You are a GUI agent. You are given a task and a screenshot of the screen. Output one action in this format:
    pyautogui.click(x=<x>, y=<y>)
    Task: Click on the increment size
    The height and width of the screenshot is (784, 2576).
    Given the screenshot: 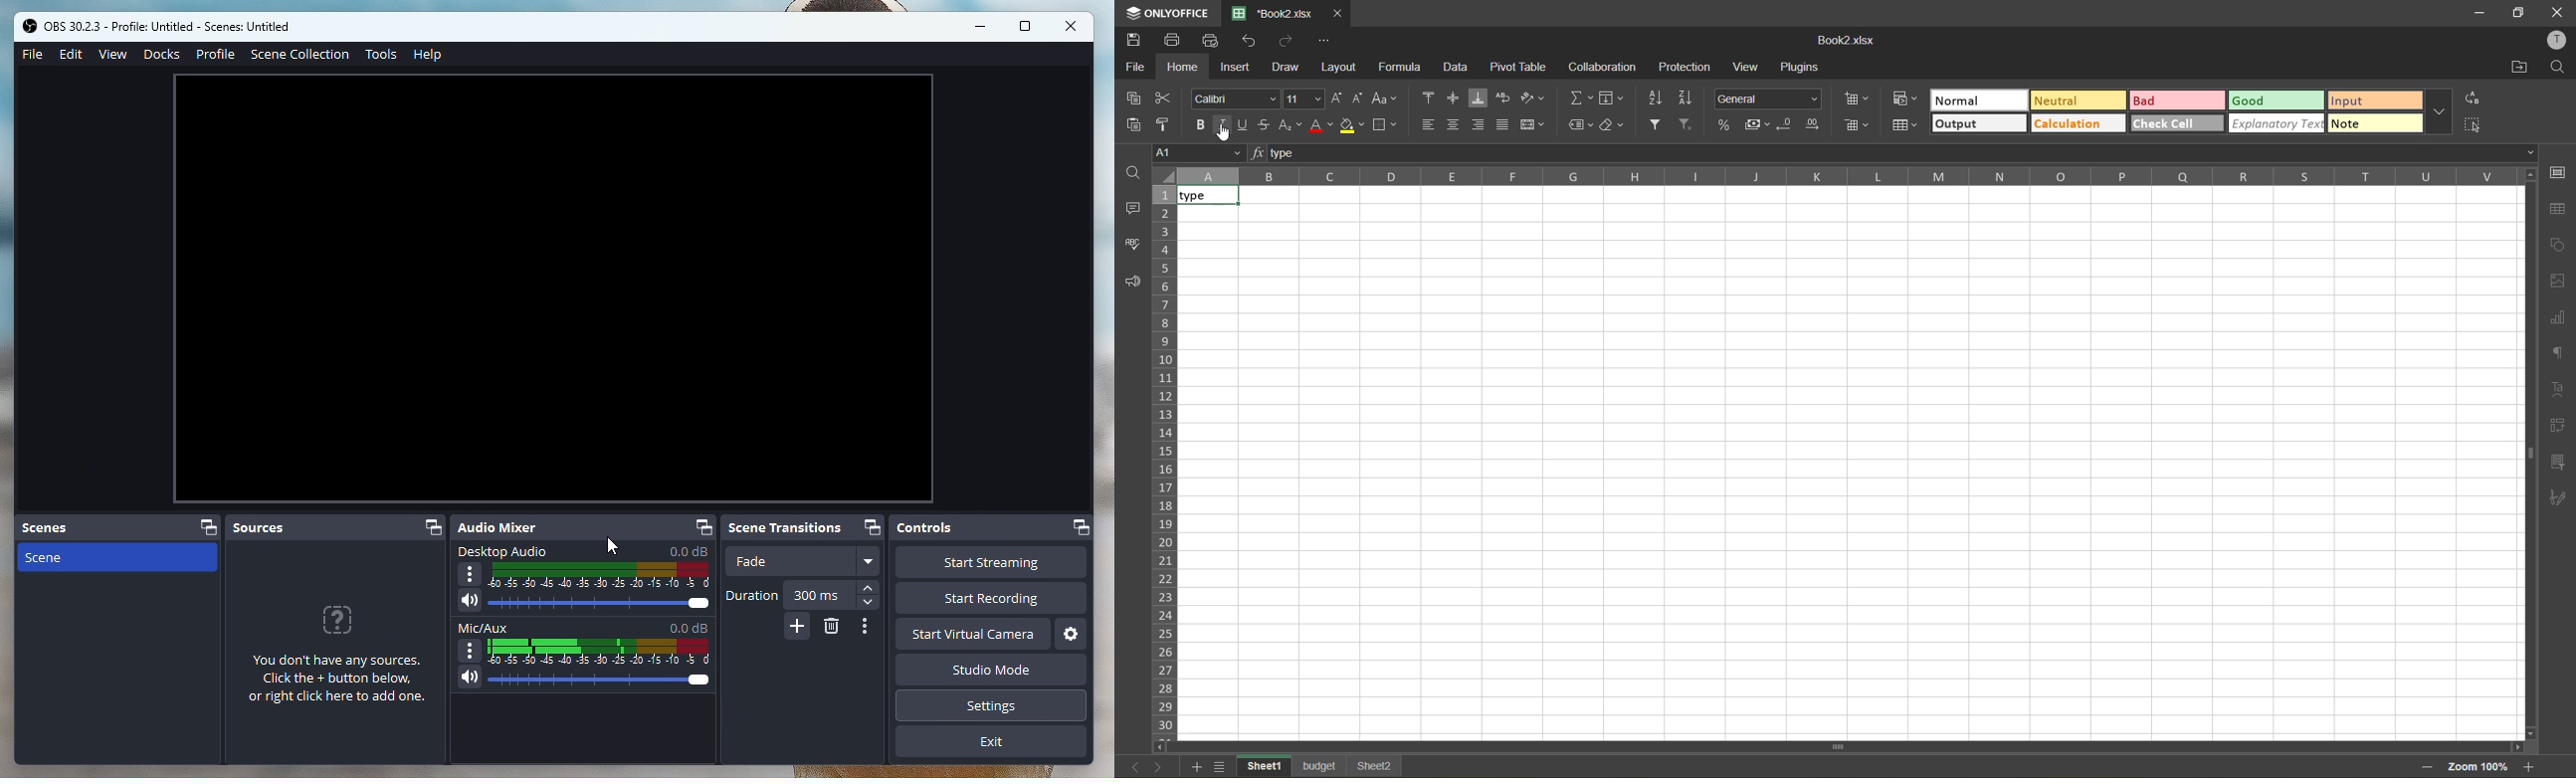 What is the action you would take?
    pyautogui.click(x=1337, y=98)
    